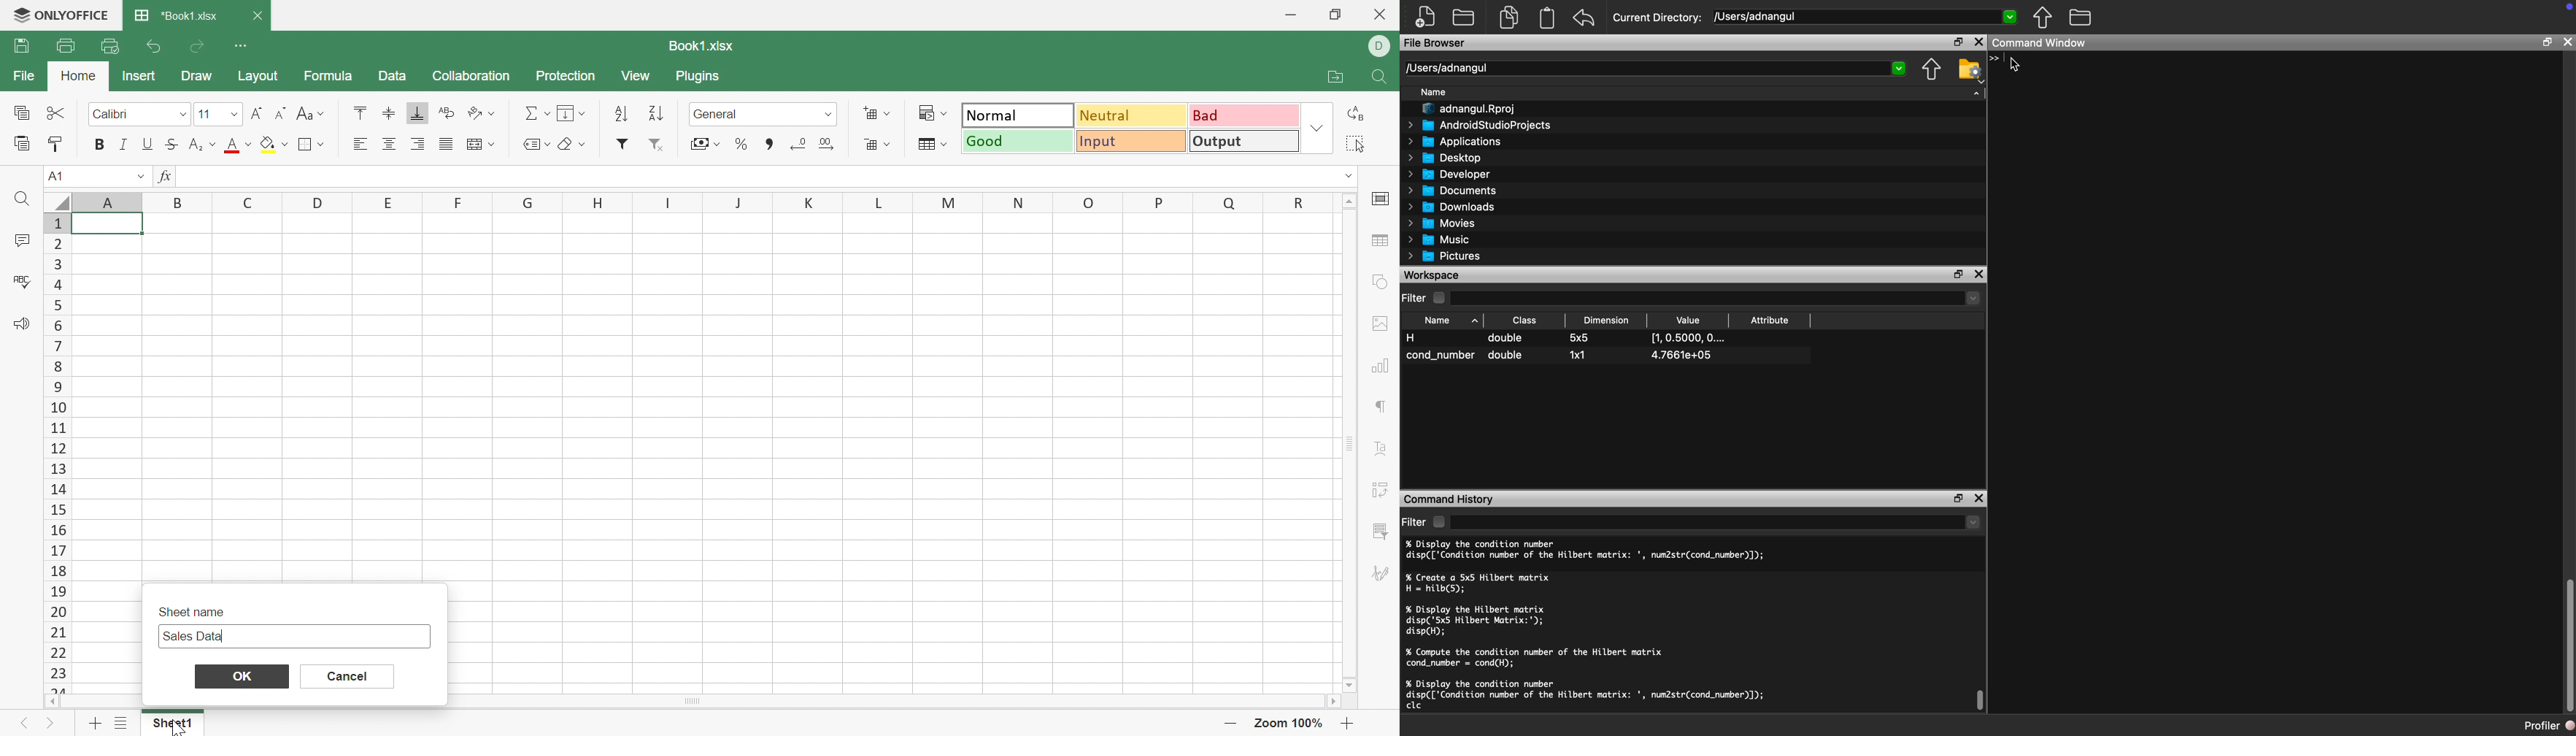  Describe the element at coordinates (198, 76) in the screenshot. I see `Draw` at that location.